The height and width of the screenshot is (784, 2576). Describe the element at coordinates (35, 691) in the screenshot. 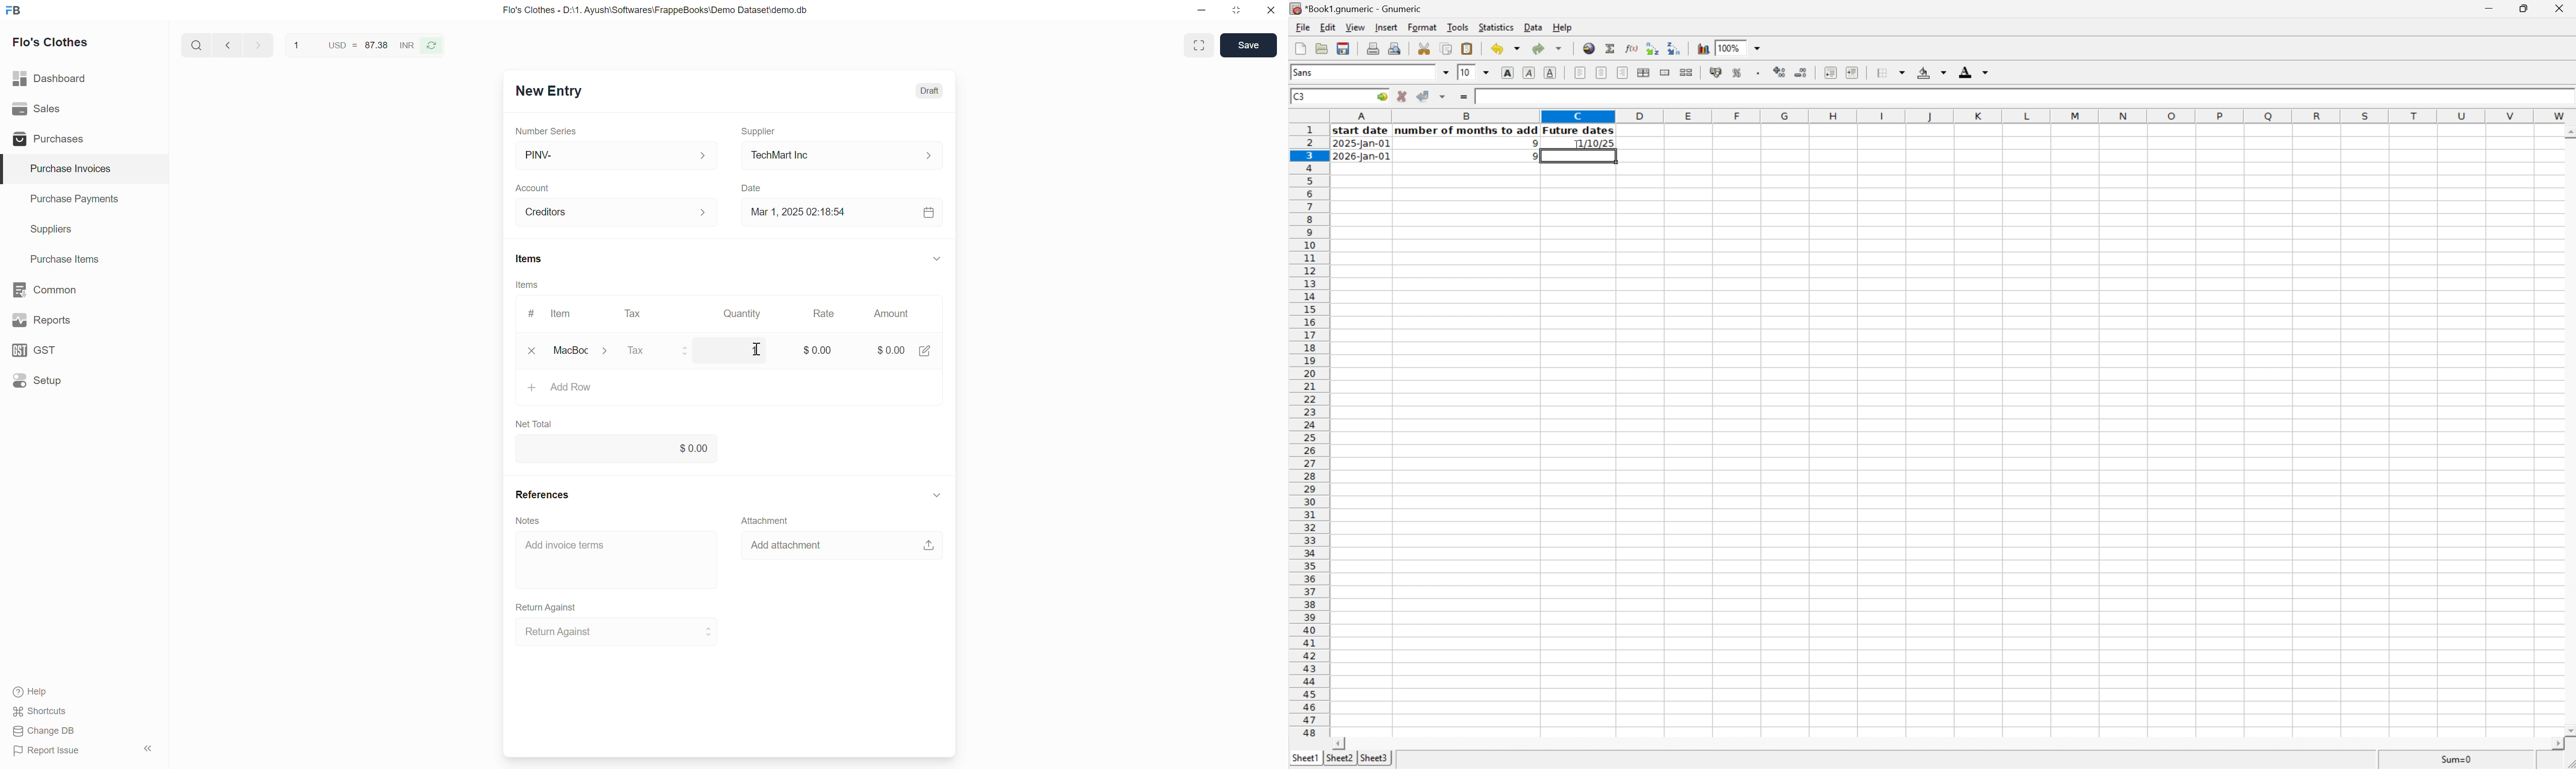

I see `Help` at that location.